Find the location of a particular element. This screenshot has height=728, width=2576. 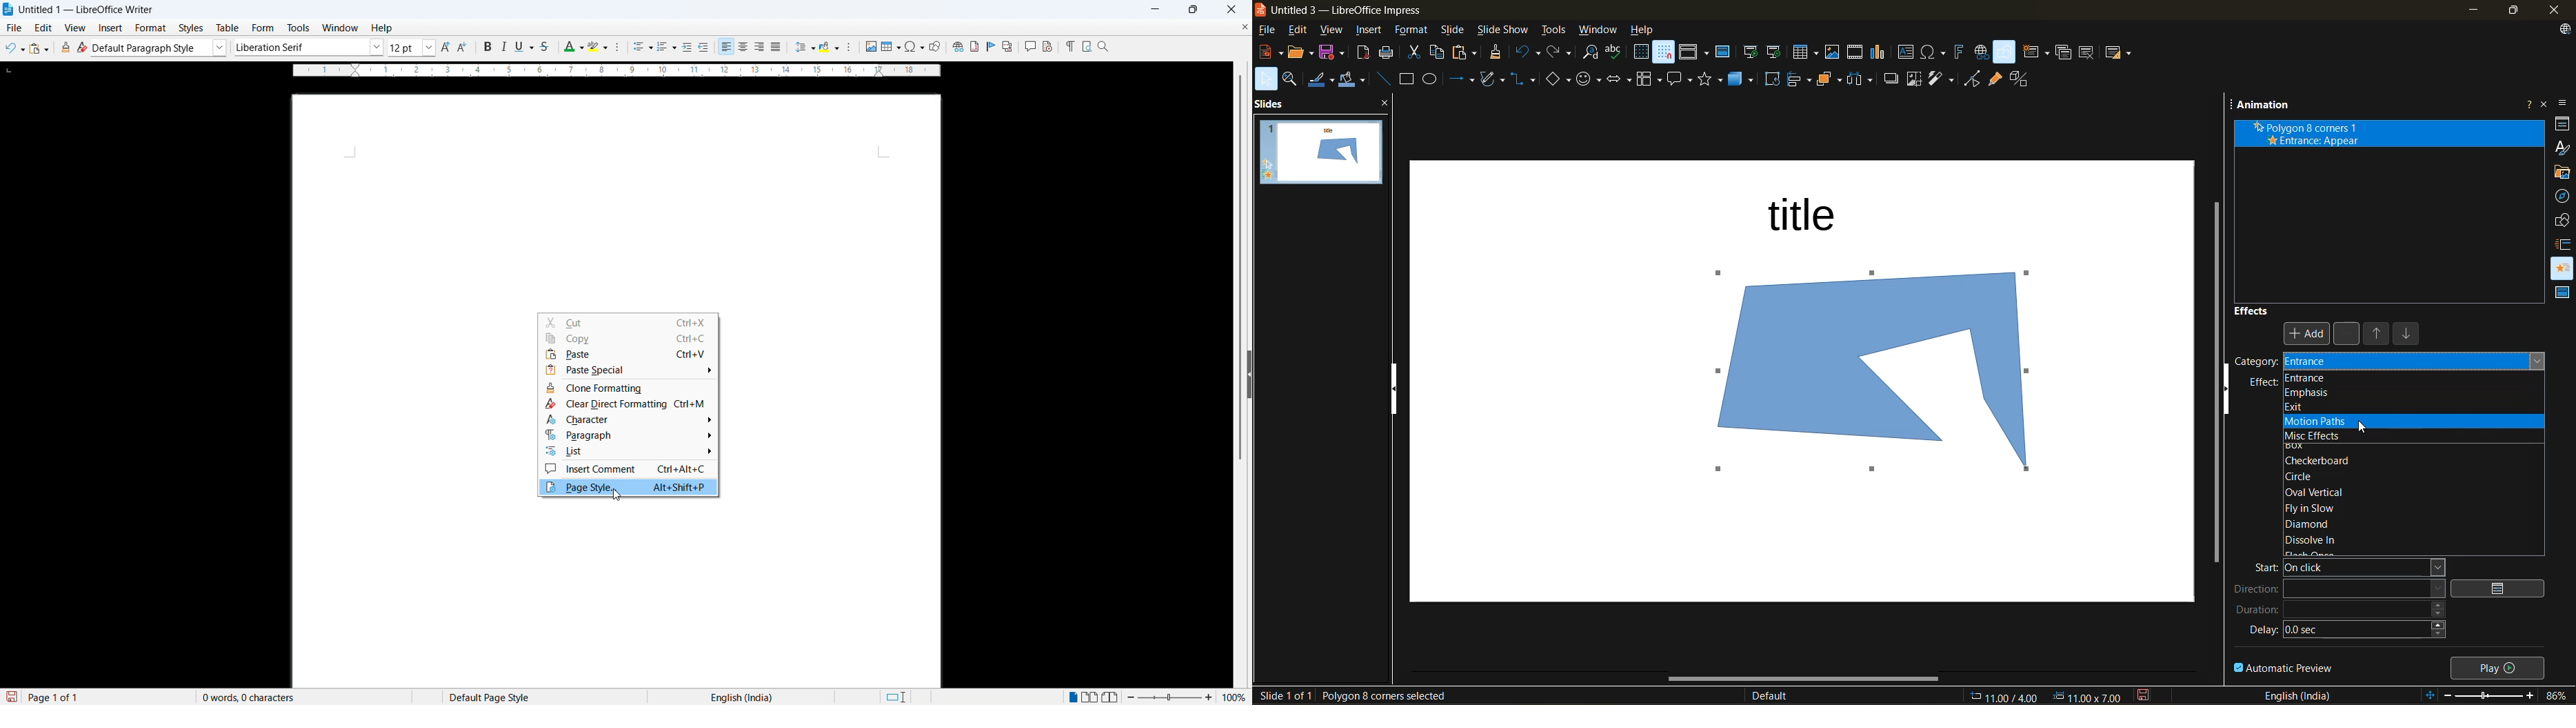

Paste  is located at coordinates (39, 48).